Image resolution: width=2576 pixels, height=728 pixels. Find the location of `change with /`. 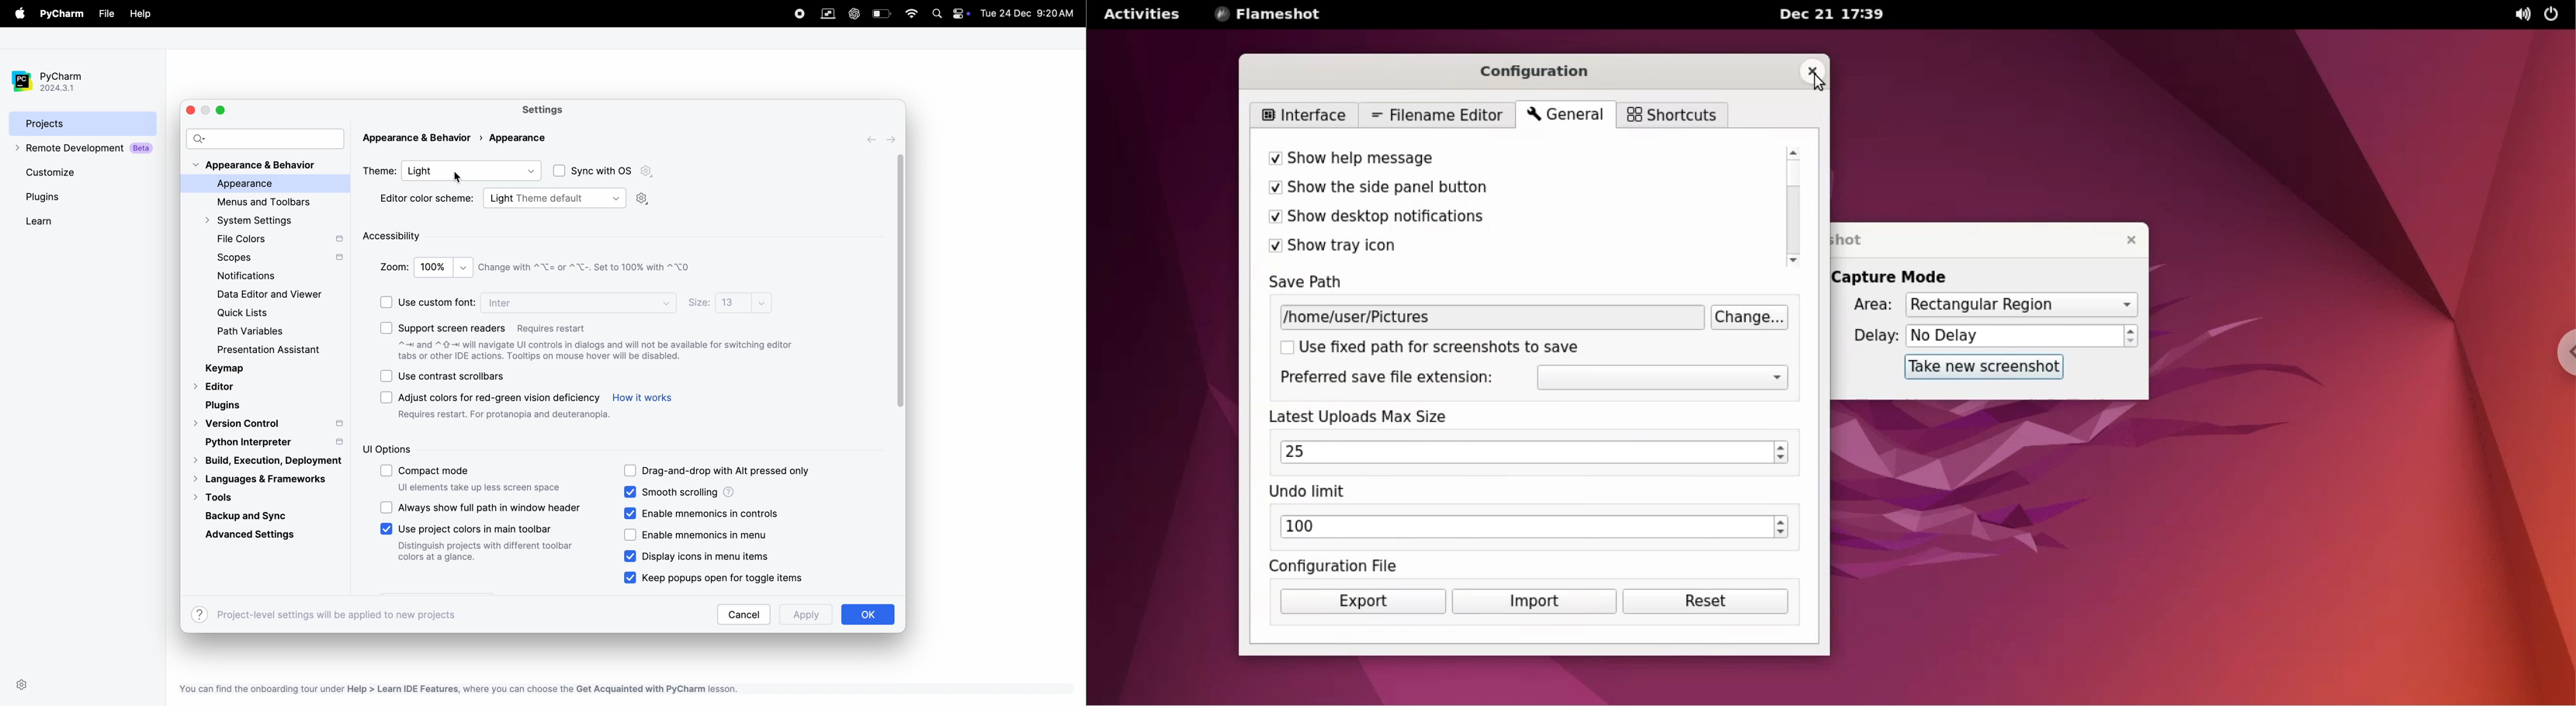

change with / is located at coordinates (587, 267).